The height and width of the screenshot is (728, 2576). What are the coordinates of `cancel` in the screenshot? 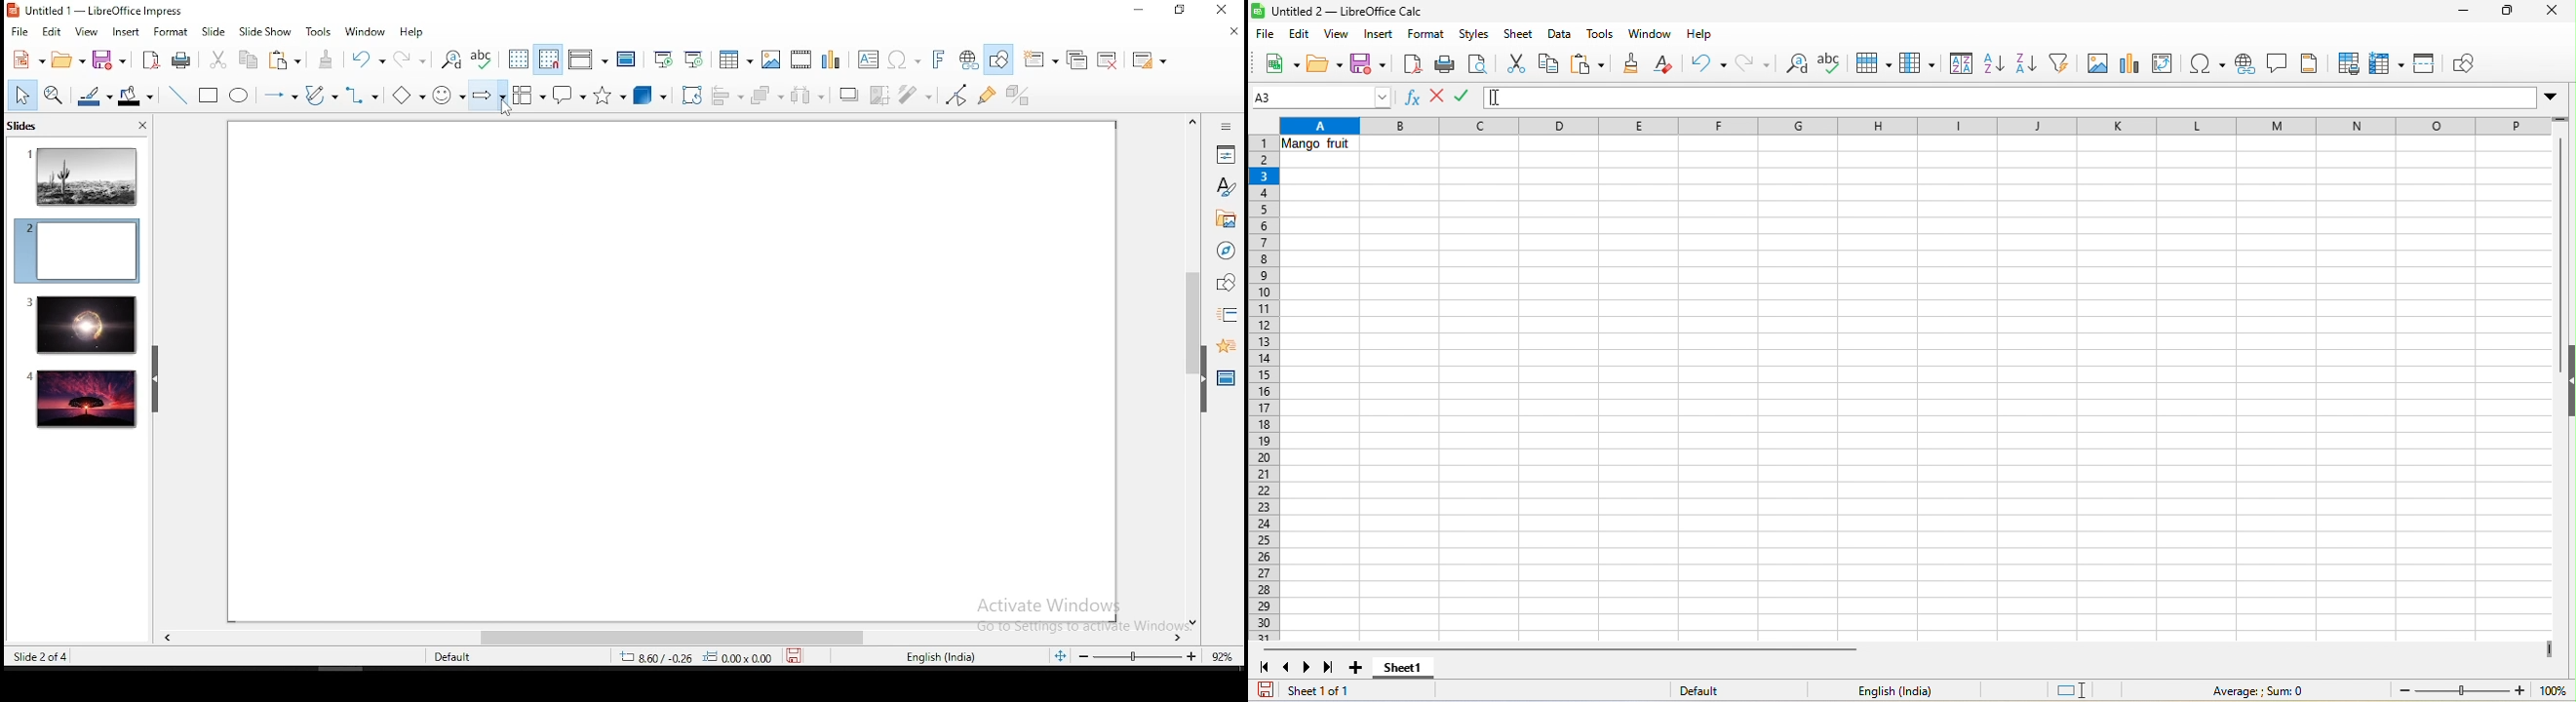 It's located at (1438, 96).